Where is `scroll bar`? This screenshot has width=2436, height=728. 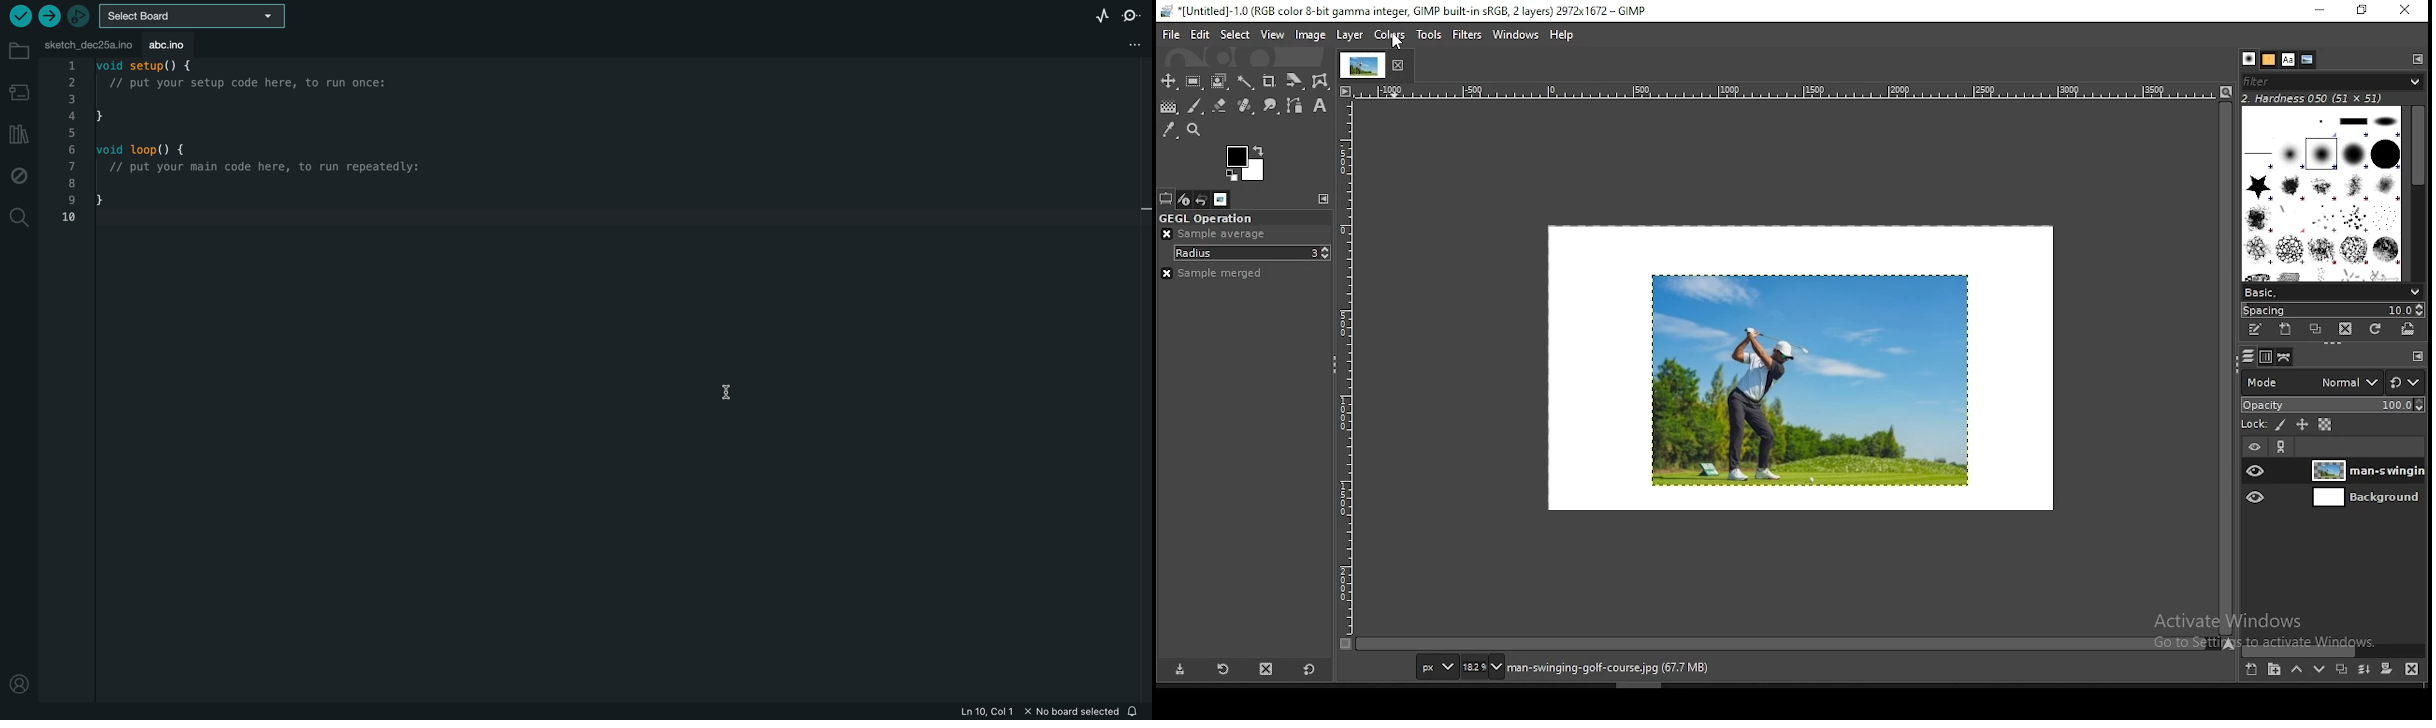 scroll bar is located at coordinates (2340, 651).